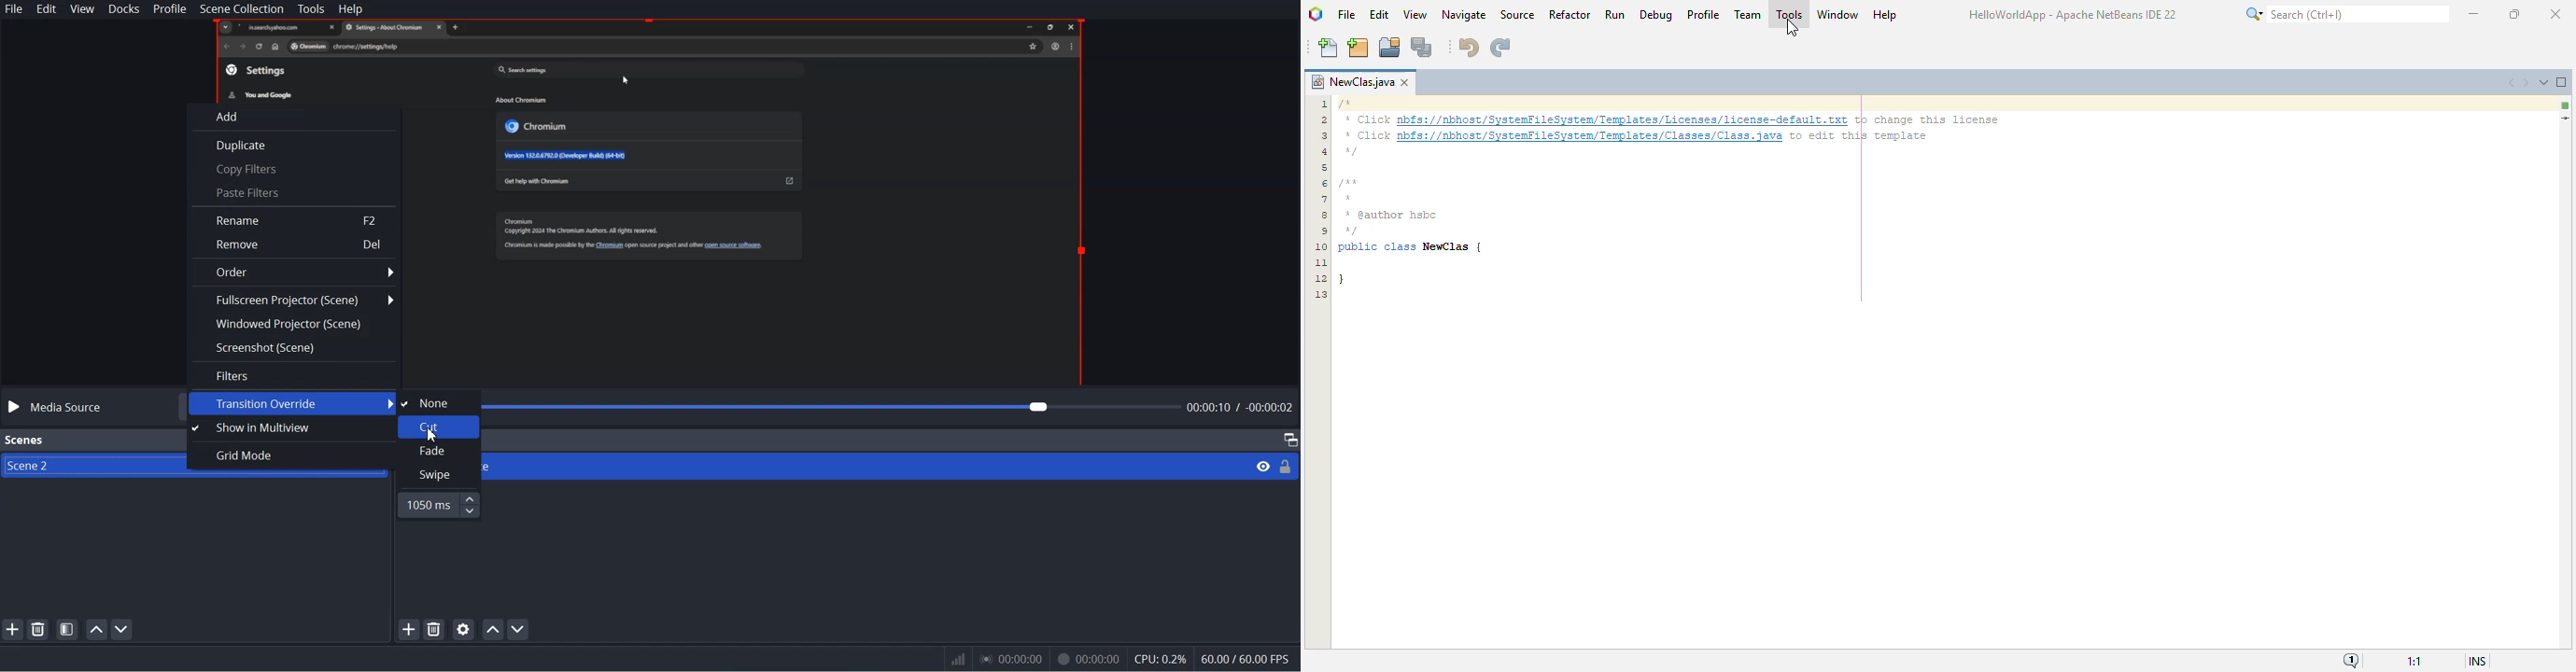  What do you see at coordinates (292, 193) in the screenshot?
I see `Paste Filters` at bounding box center [292, 193].